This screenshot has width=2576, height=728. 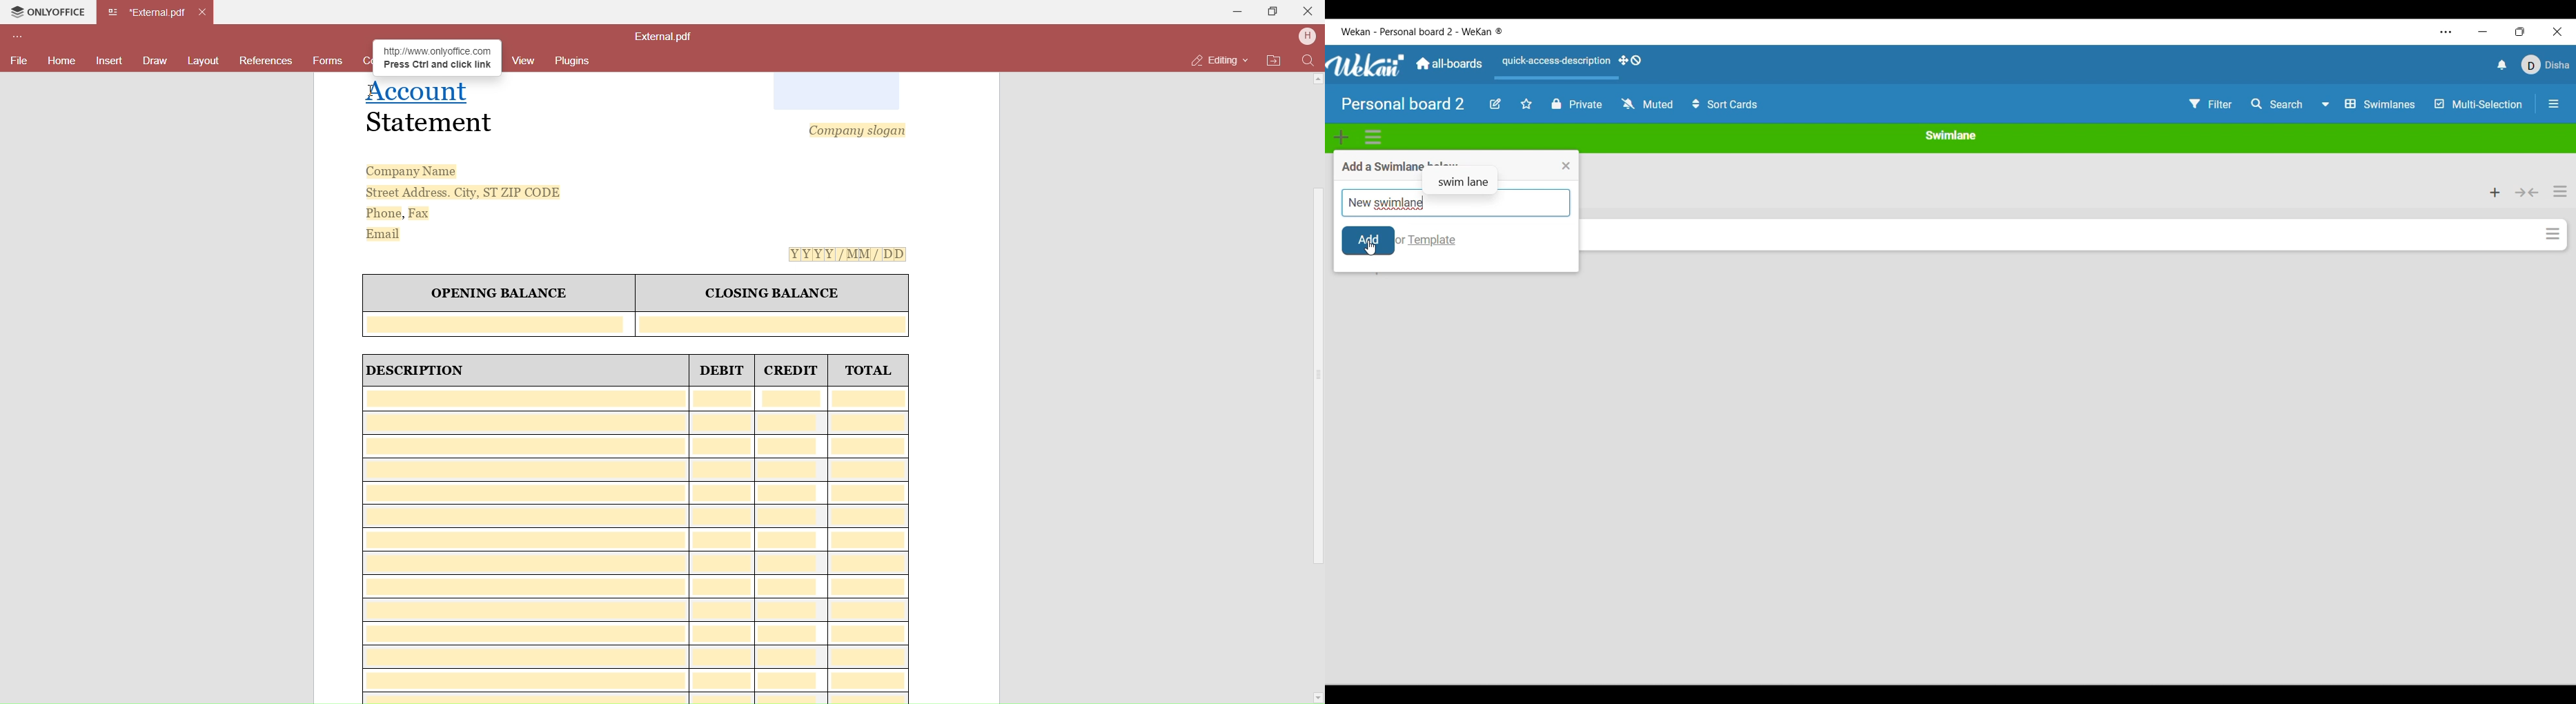 I want to click on Software logo, so click(x=1367, y=65).